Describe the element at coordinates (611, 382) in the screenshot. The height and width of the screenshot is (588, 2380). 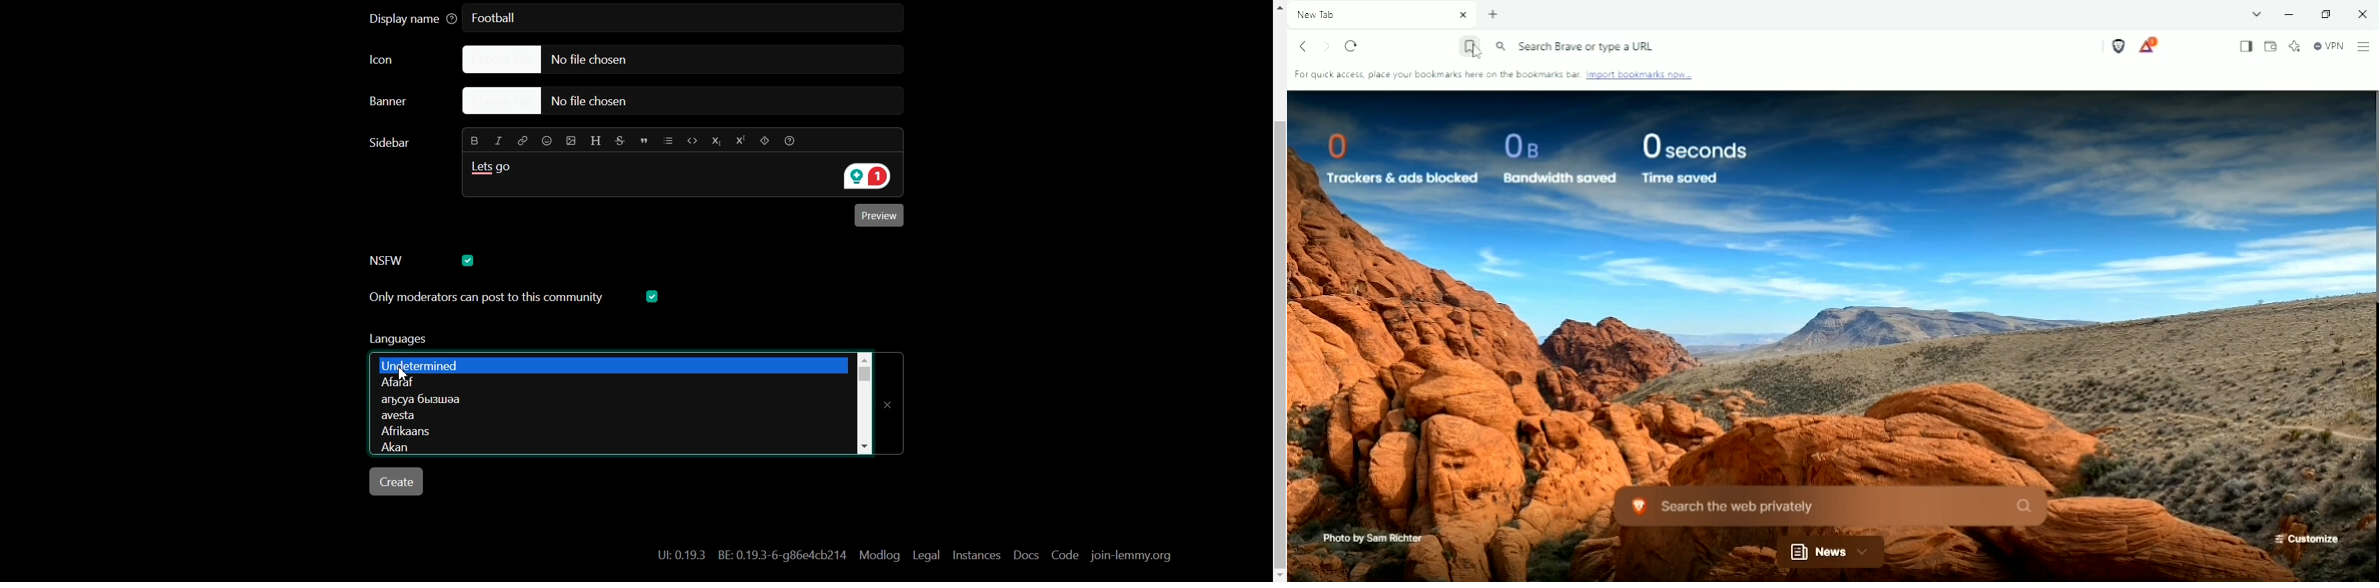
I see `Language` at that location.